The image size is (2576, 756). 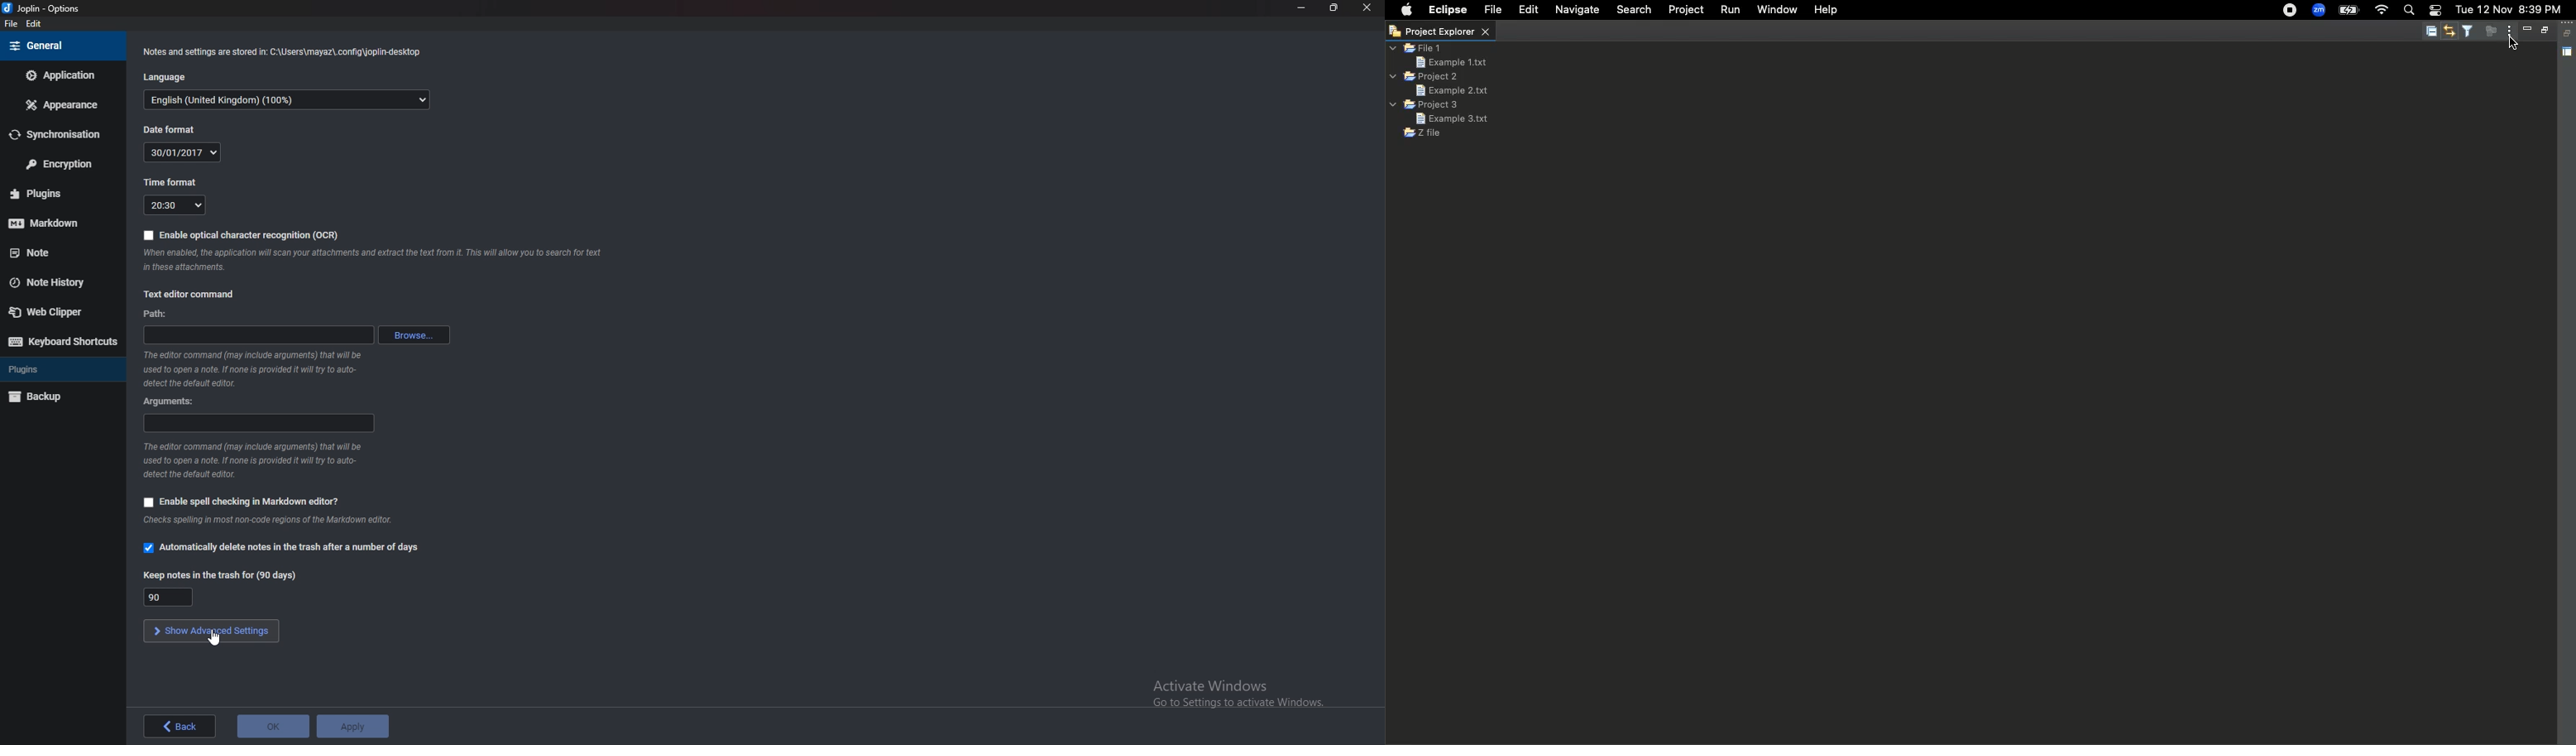 I want to click on Note history, so click(x=54, y=284).